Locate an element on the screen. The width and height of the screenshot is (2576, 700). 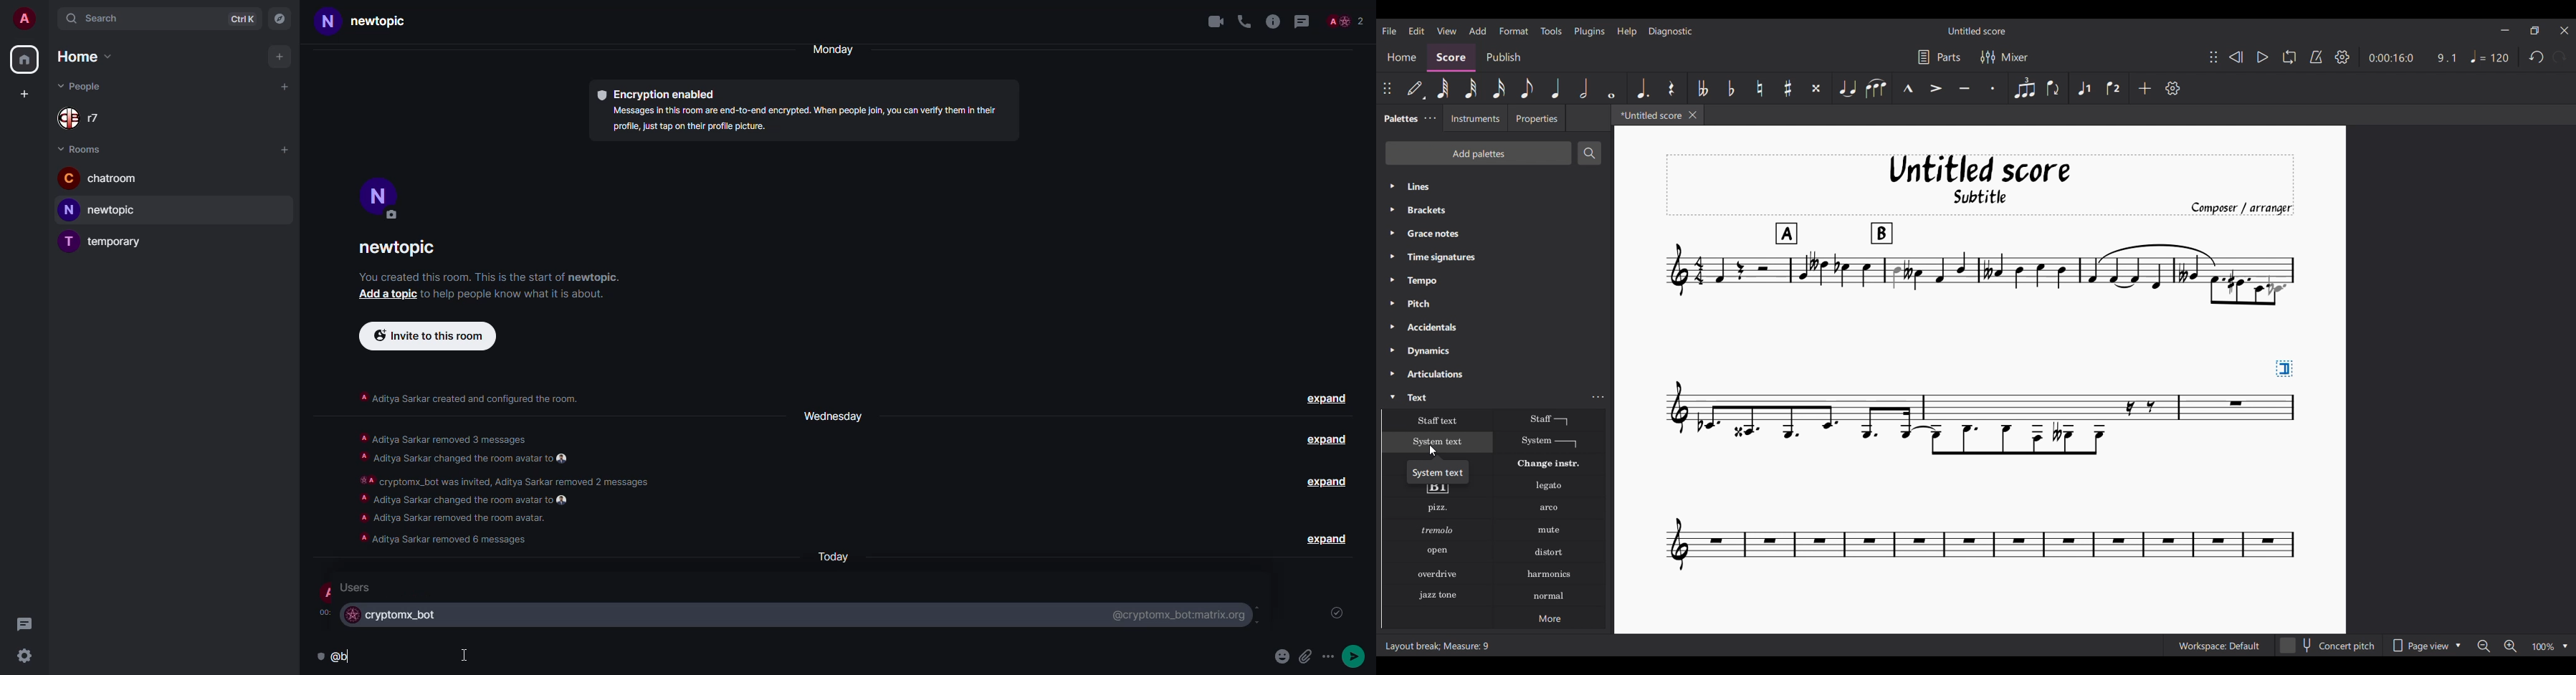
Tuplet is located at coordinates (2026, 88).